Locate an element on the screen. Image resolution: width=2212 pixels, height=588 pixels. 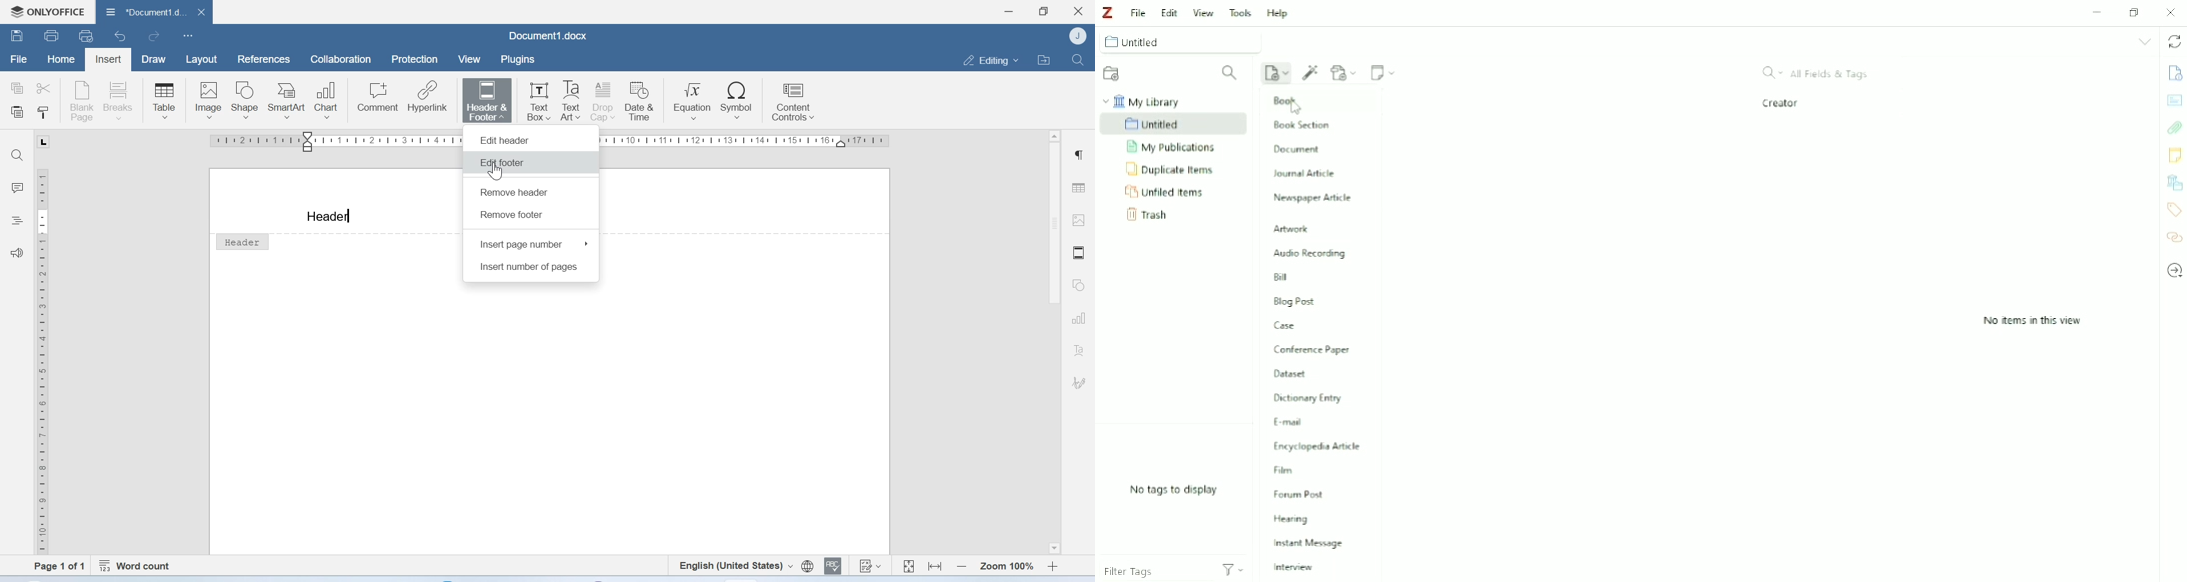
Scroll down is located at coordinates (1053, 548).